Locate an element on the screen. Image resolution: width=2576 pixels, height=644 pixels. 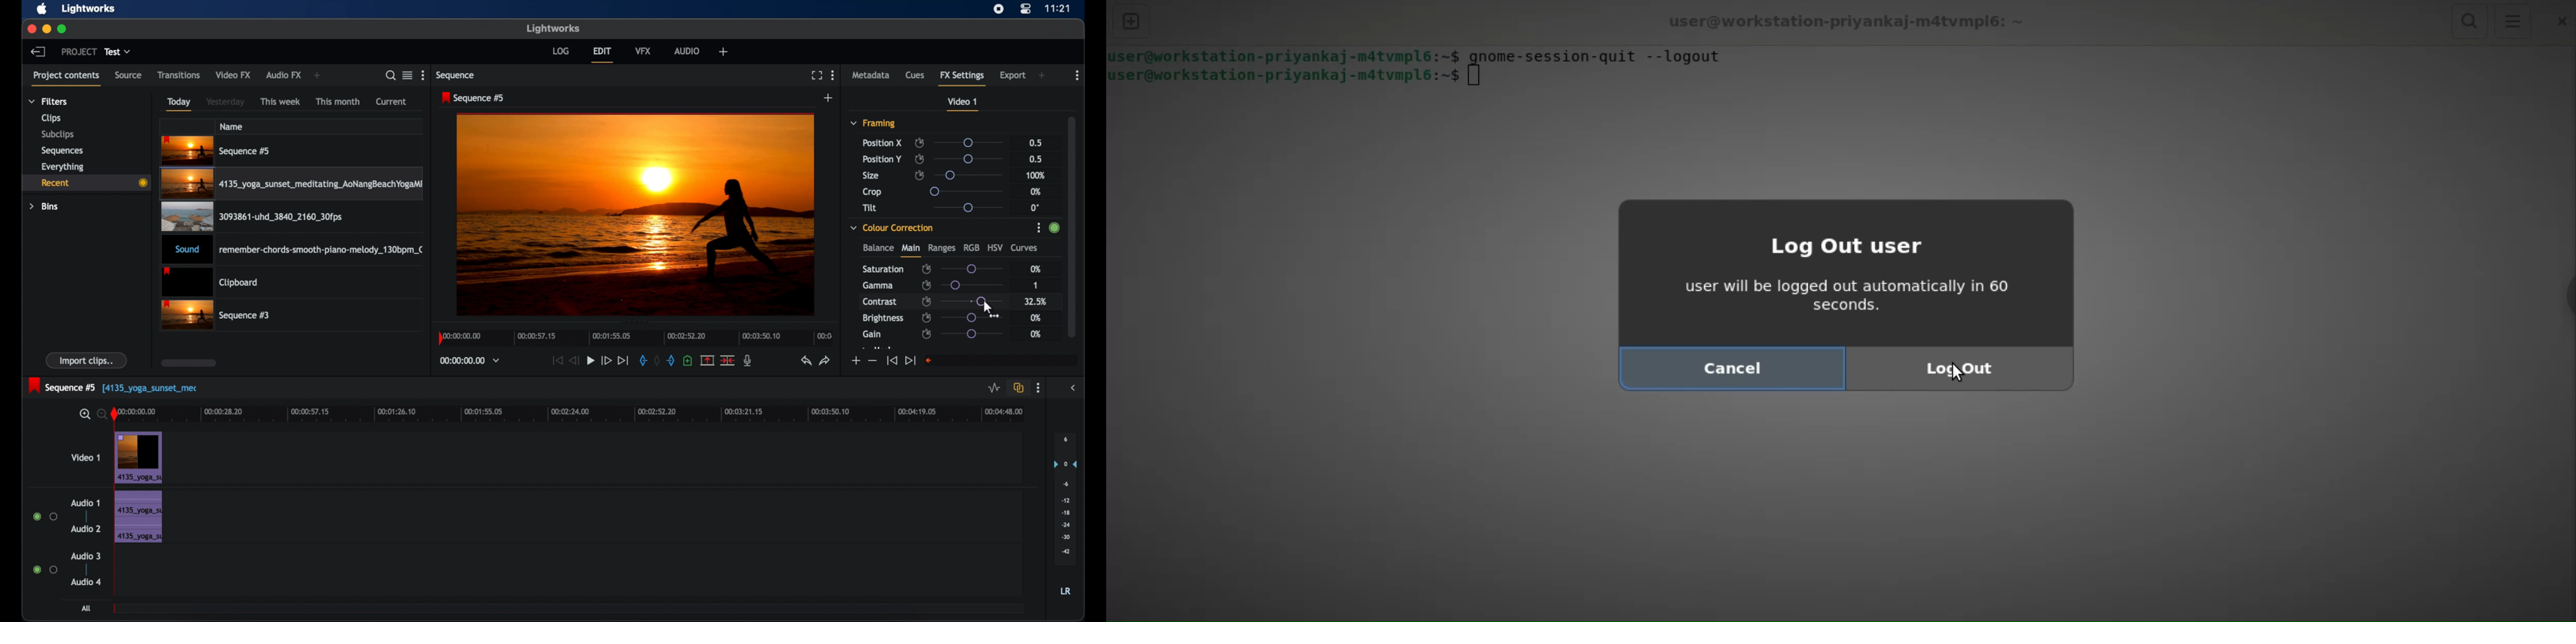
everything is located at coordinates (62, 167).